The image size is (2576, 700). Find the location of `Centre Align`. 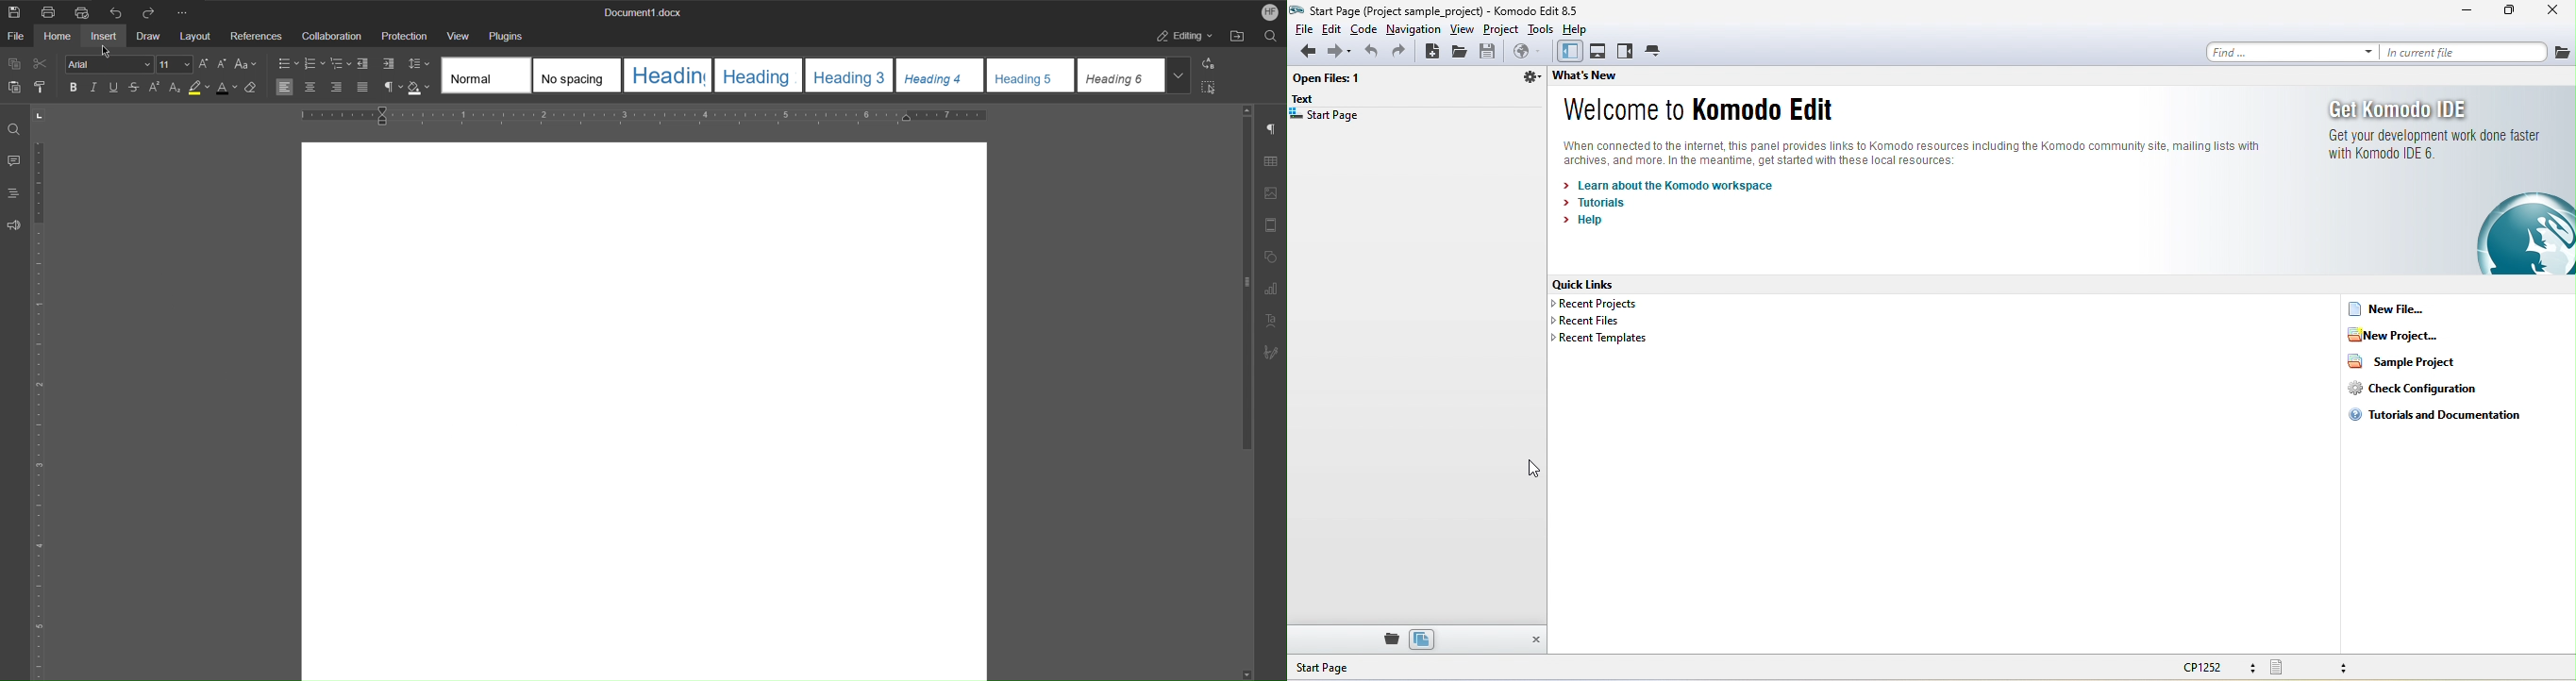

Centre Align is located at coordinates (311, 87).